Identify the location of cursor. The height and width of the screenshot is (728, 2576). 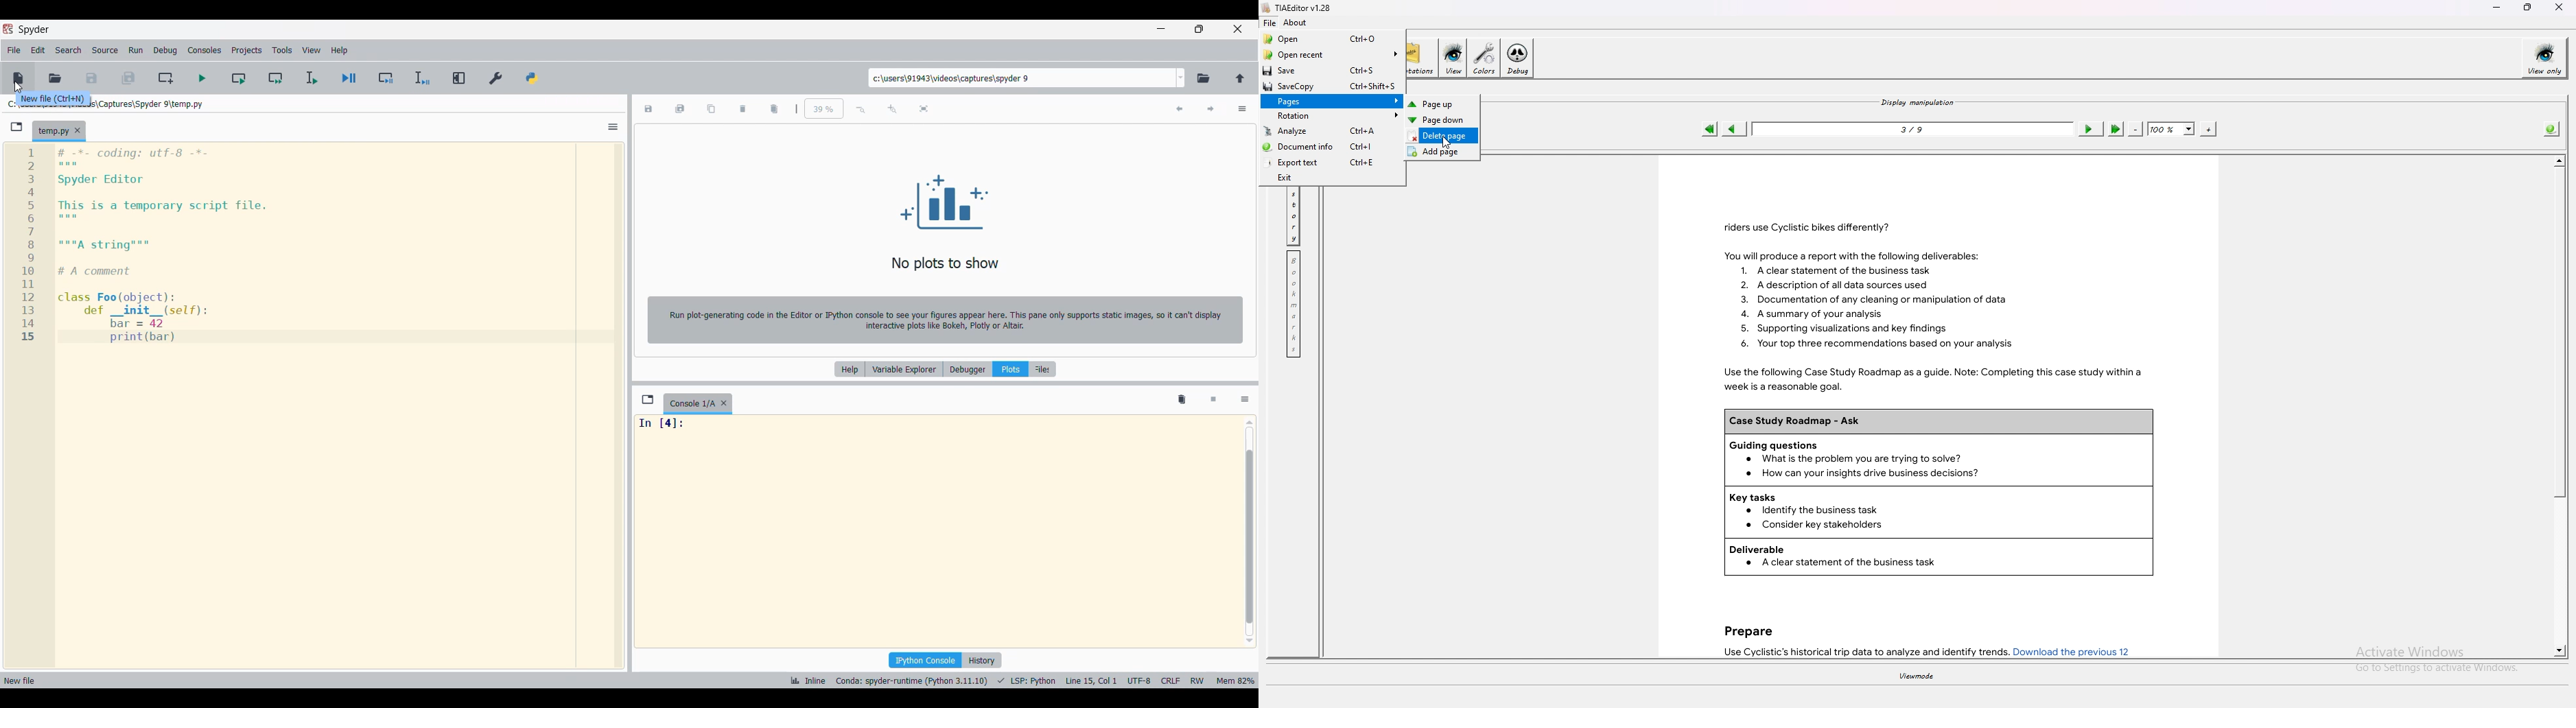
(20, 87).